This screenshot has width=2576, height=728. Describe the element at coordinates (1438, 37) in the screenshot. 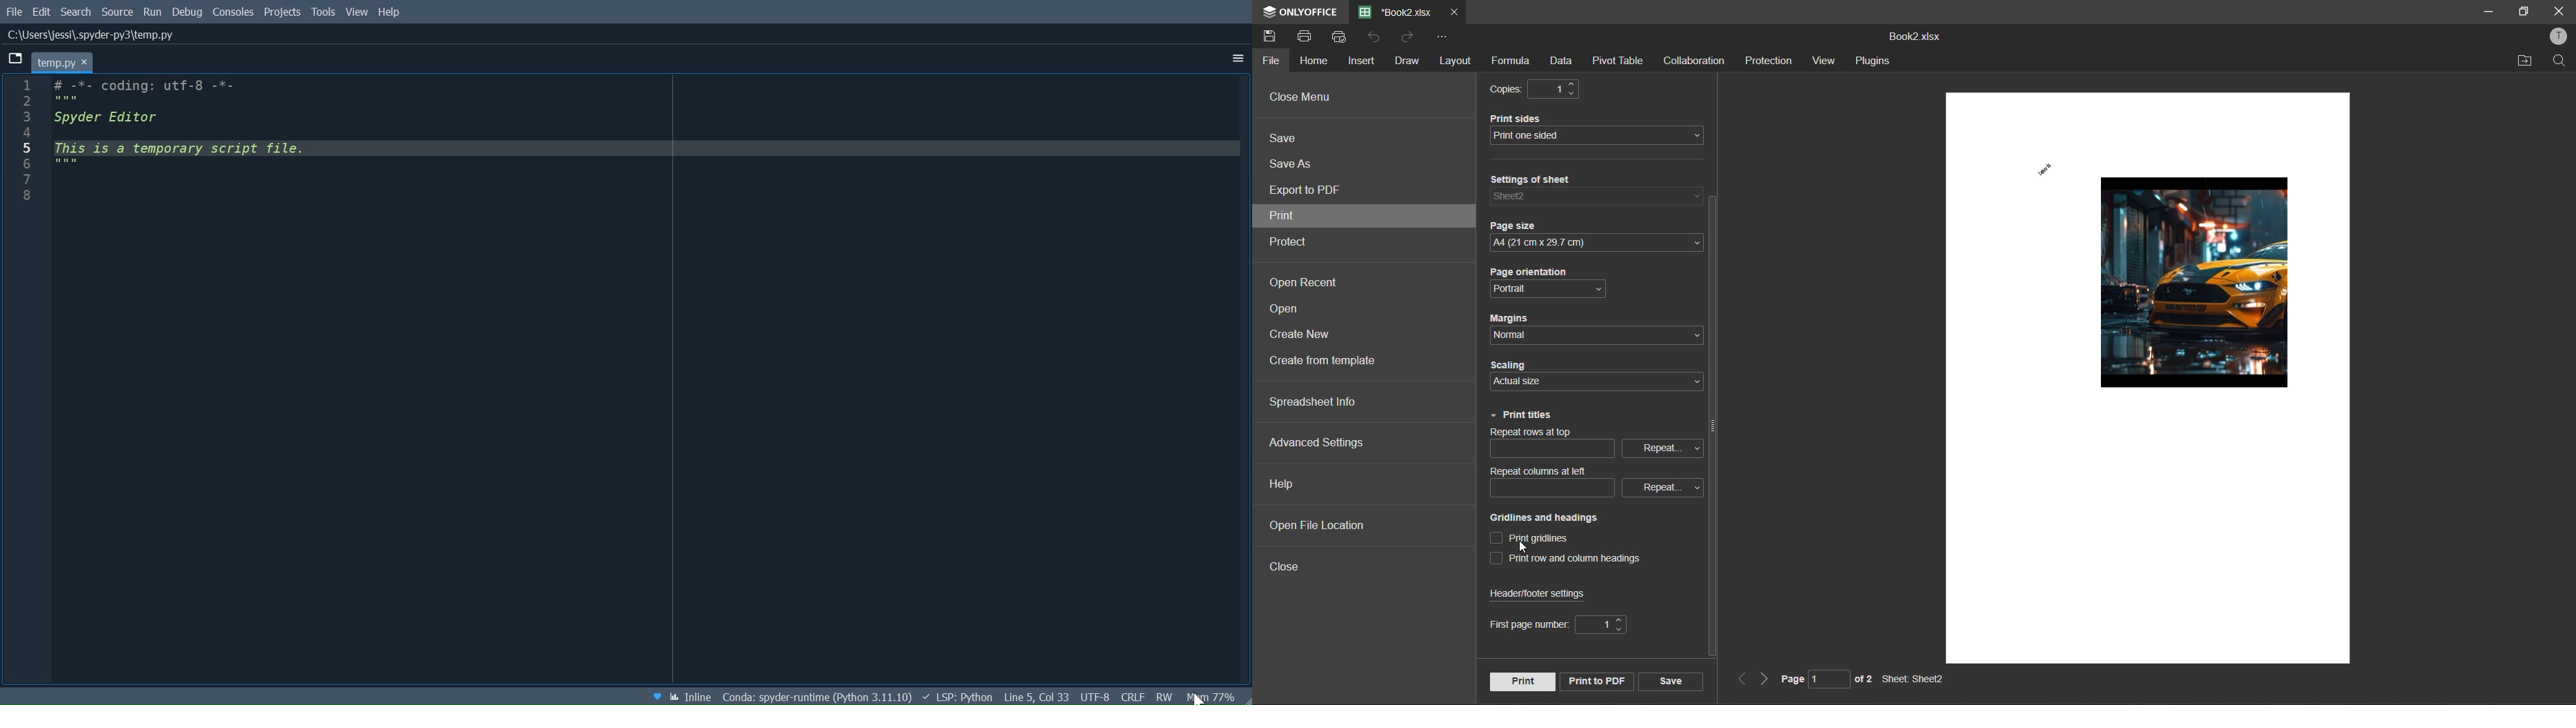

I see `customize quick access toolbar` at that location.